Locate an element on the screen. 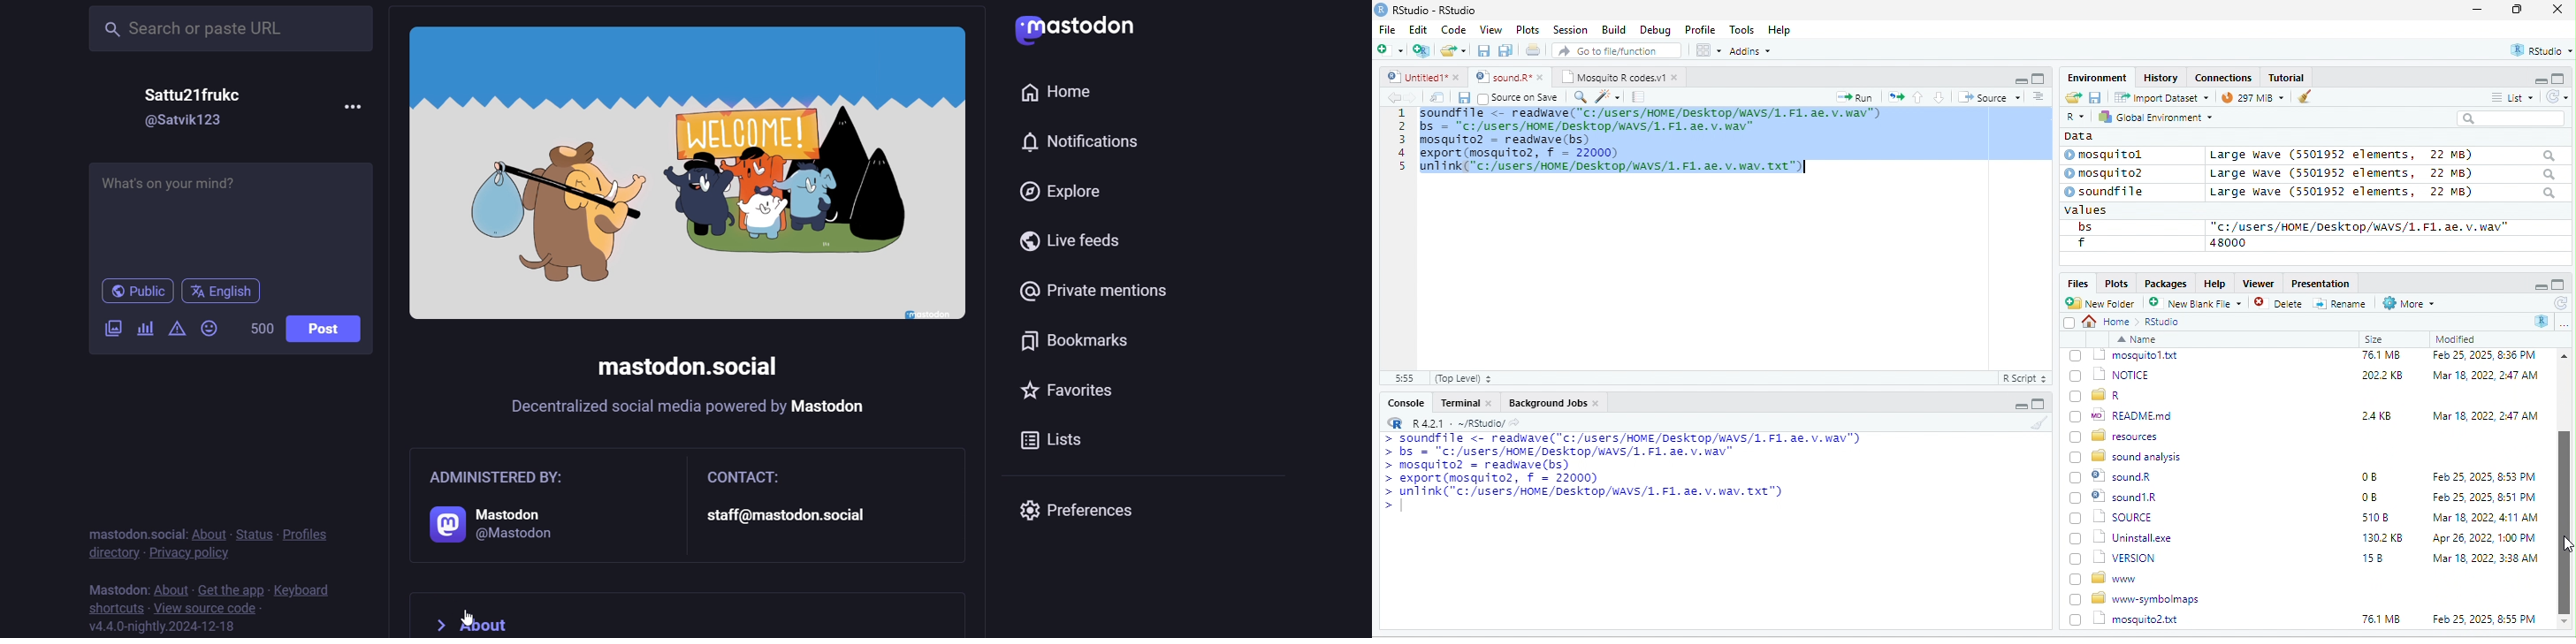 This screenshot has height=644, width=2576. Run is located at coordinates (1851, 97).